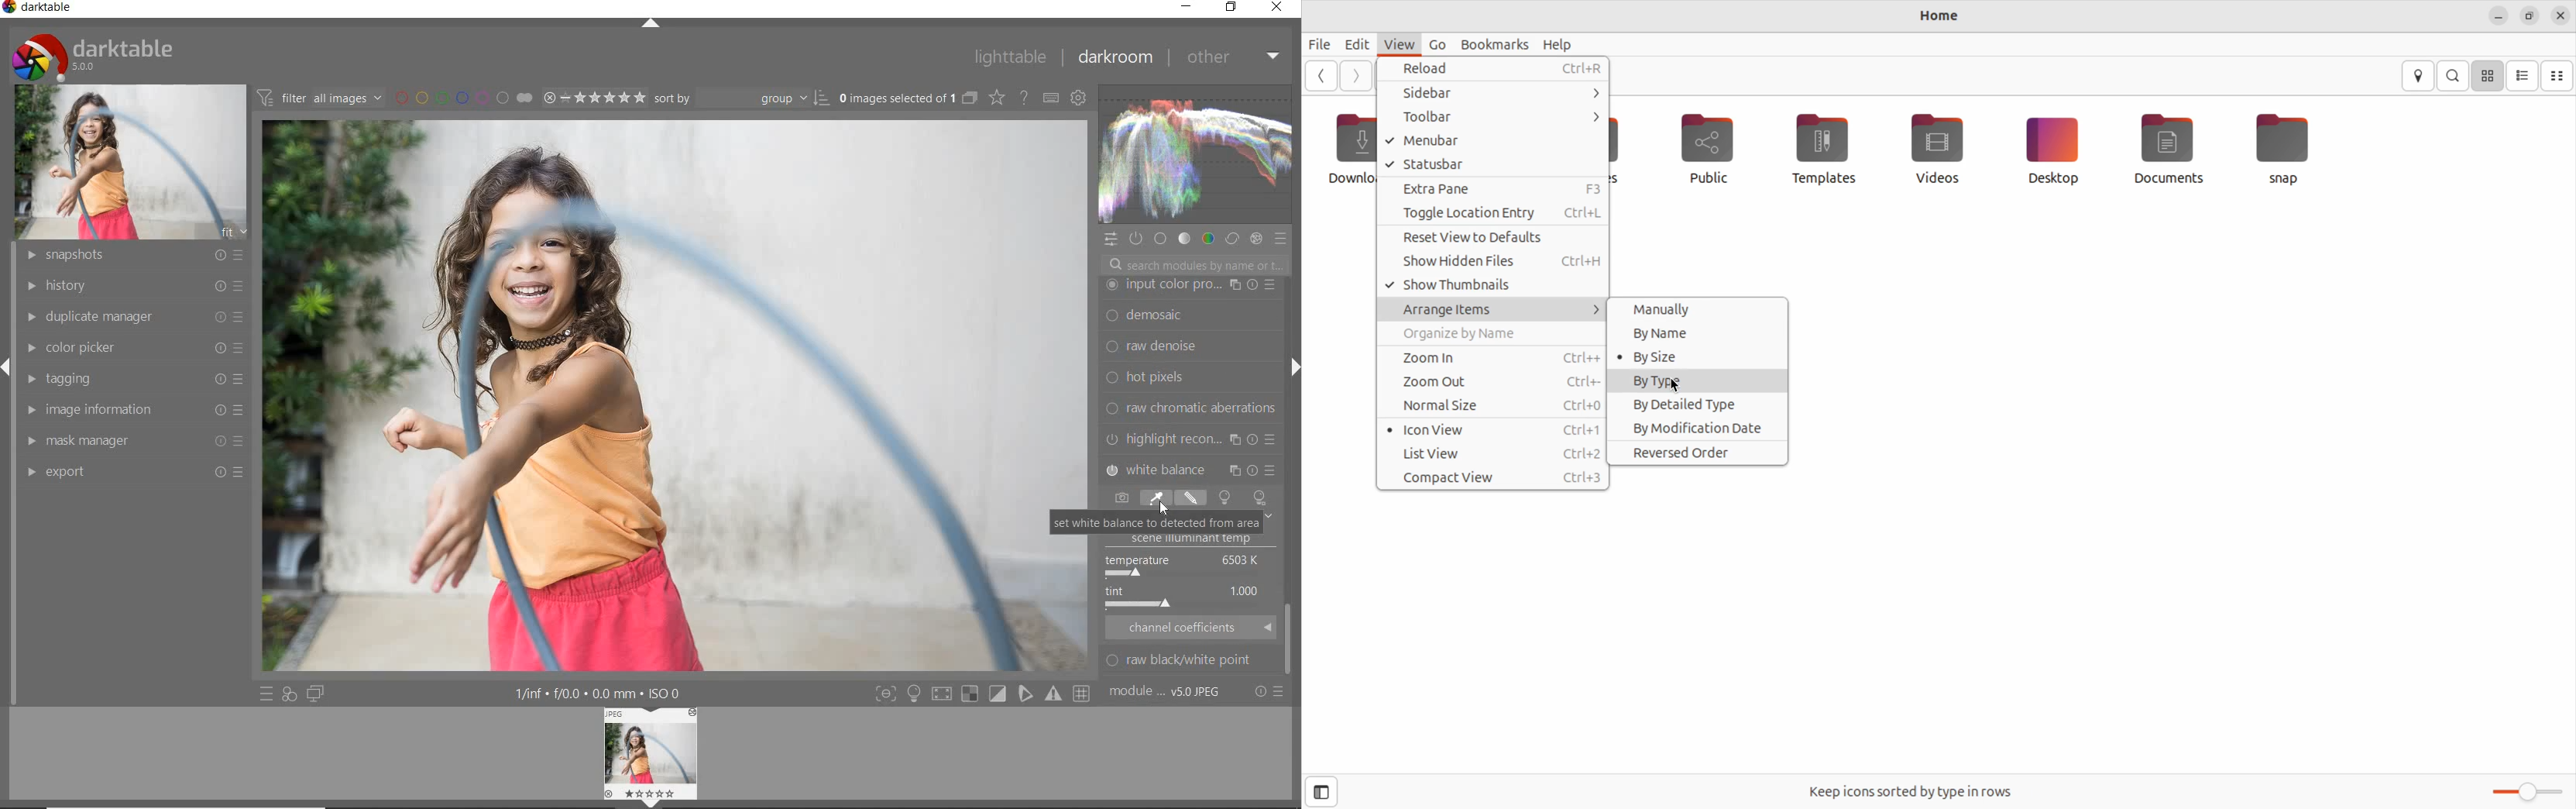 Image resolution: width=2576 pixels, height=812 pixels. I want to click on quick access to preset, so click(266, 693).